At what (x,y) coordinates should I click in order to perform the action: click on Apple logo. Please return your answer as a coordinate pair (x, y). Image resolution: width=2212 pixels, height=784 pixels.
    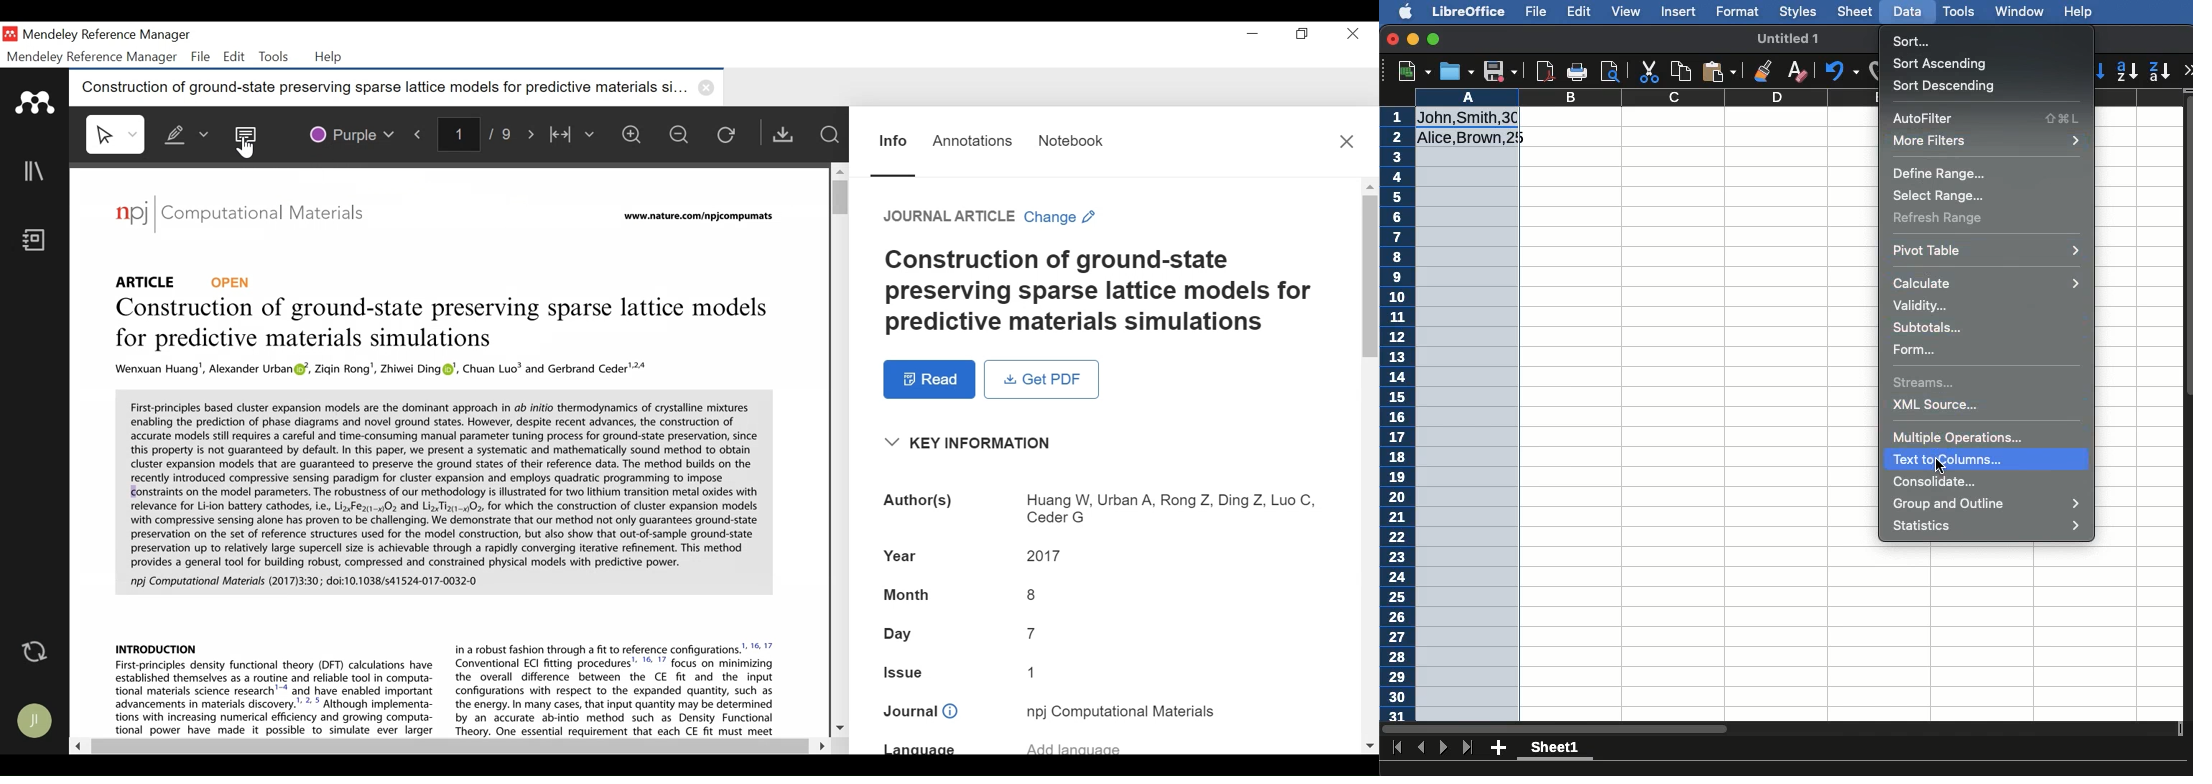
    Looking at the image, I should click on (1408, 11).